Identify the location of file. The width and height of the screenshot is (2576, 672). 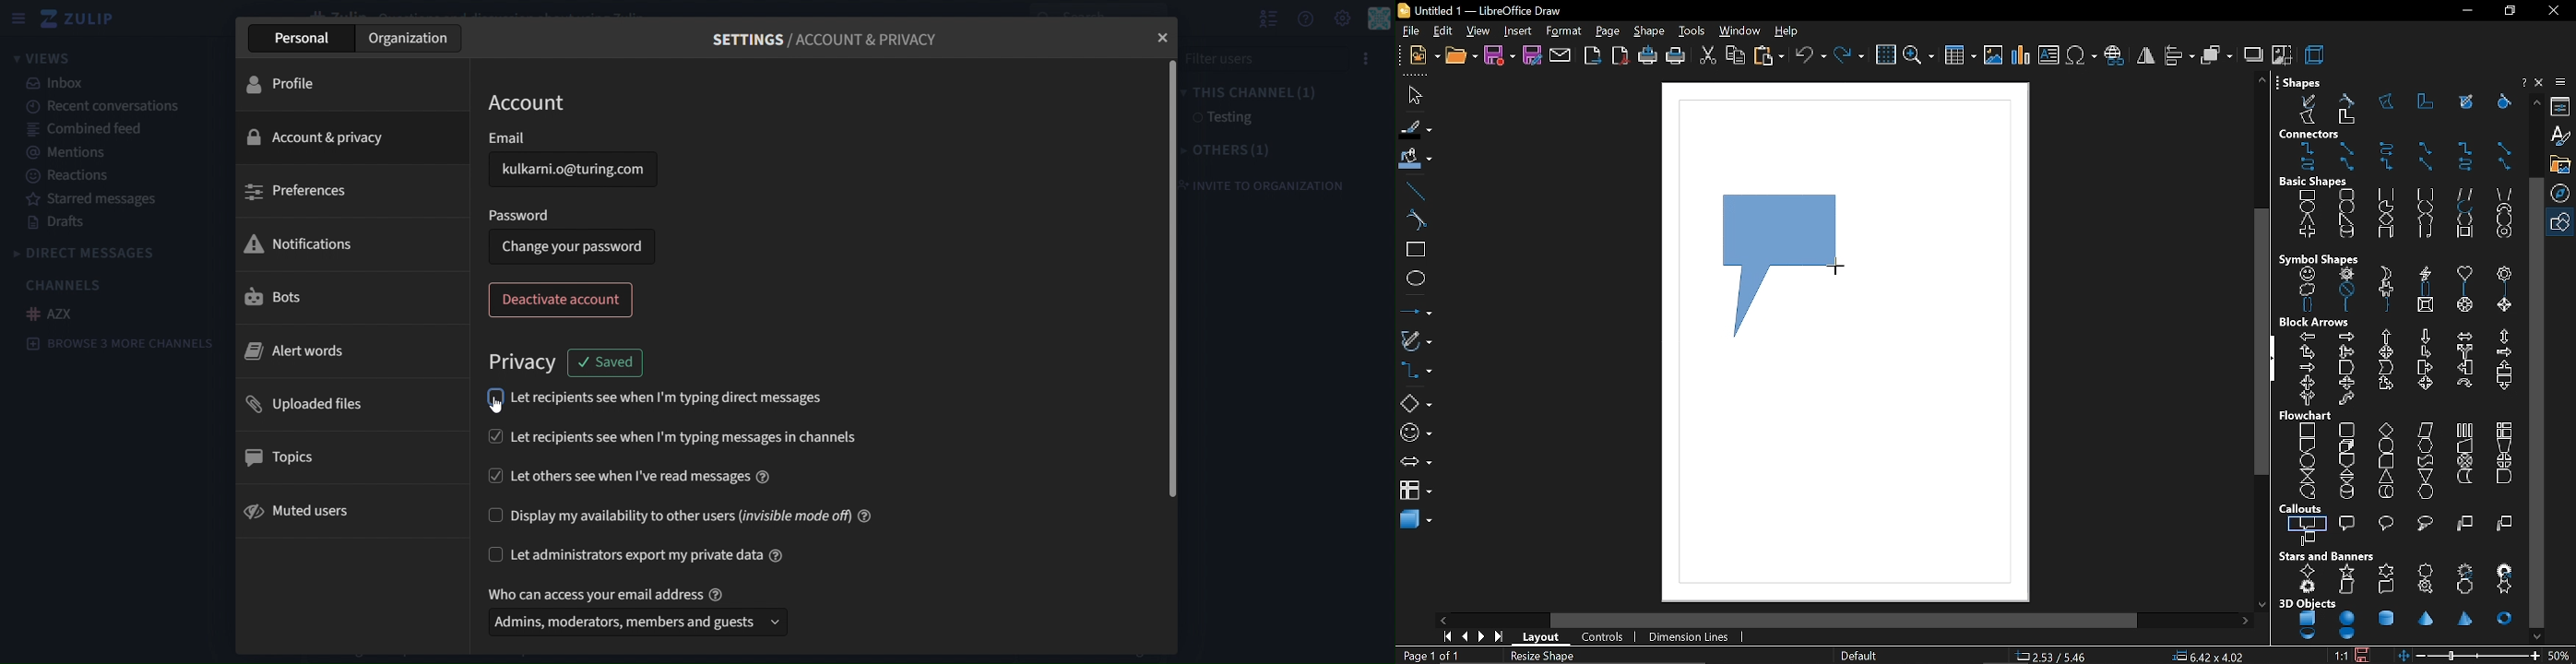
(1410, 30).